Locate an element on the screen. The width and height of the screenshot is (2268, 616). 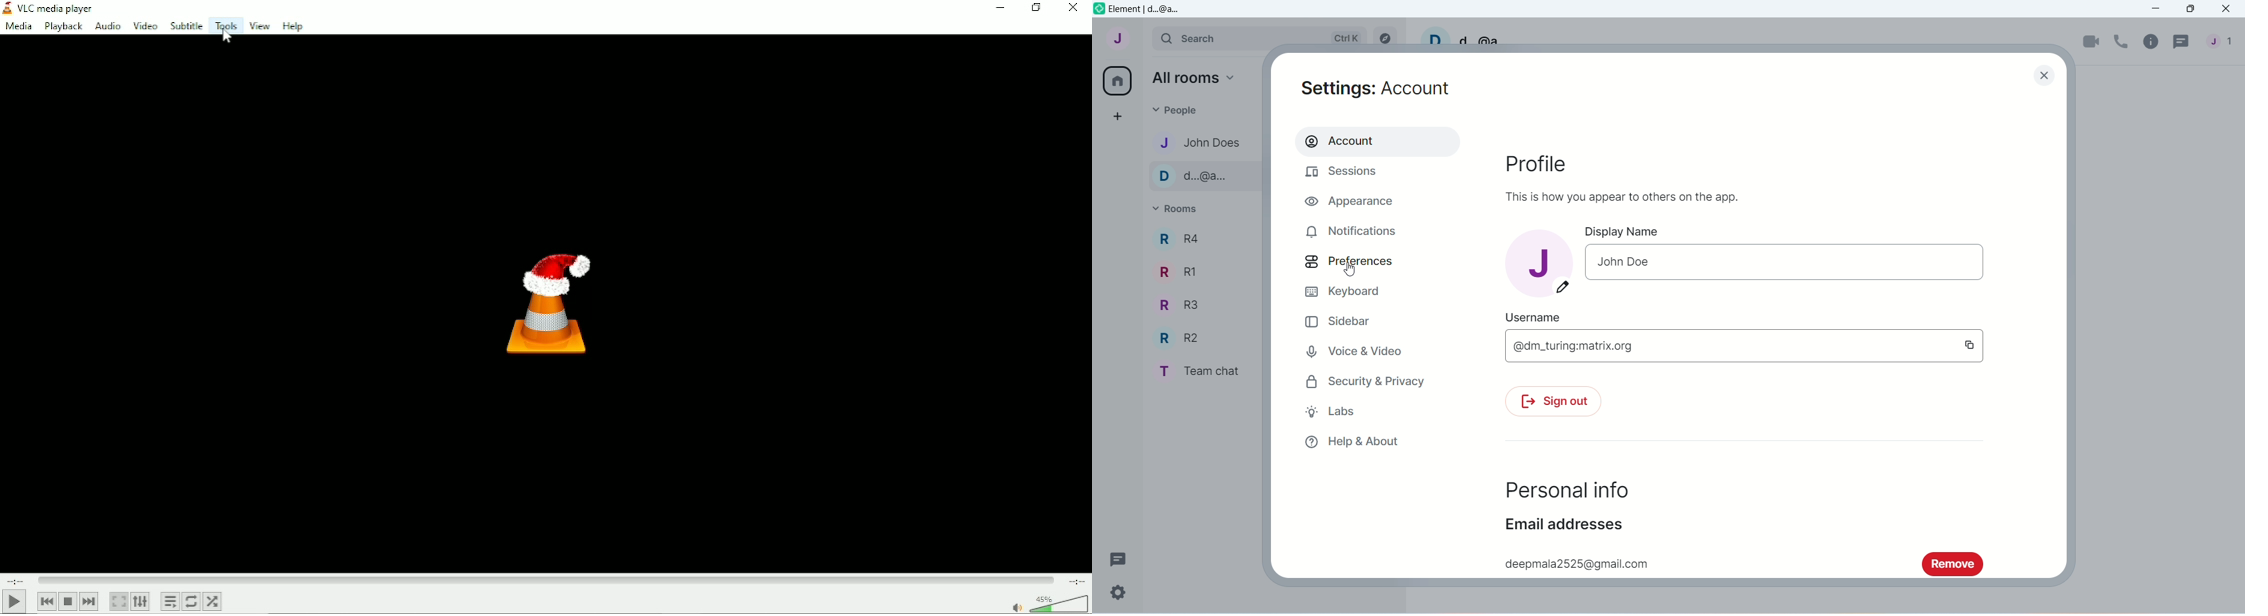
Toggle video in fullscreen is located at coordinates (119, 601).